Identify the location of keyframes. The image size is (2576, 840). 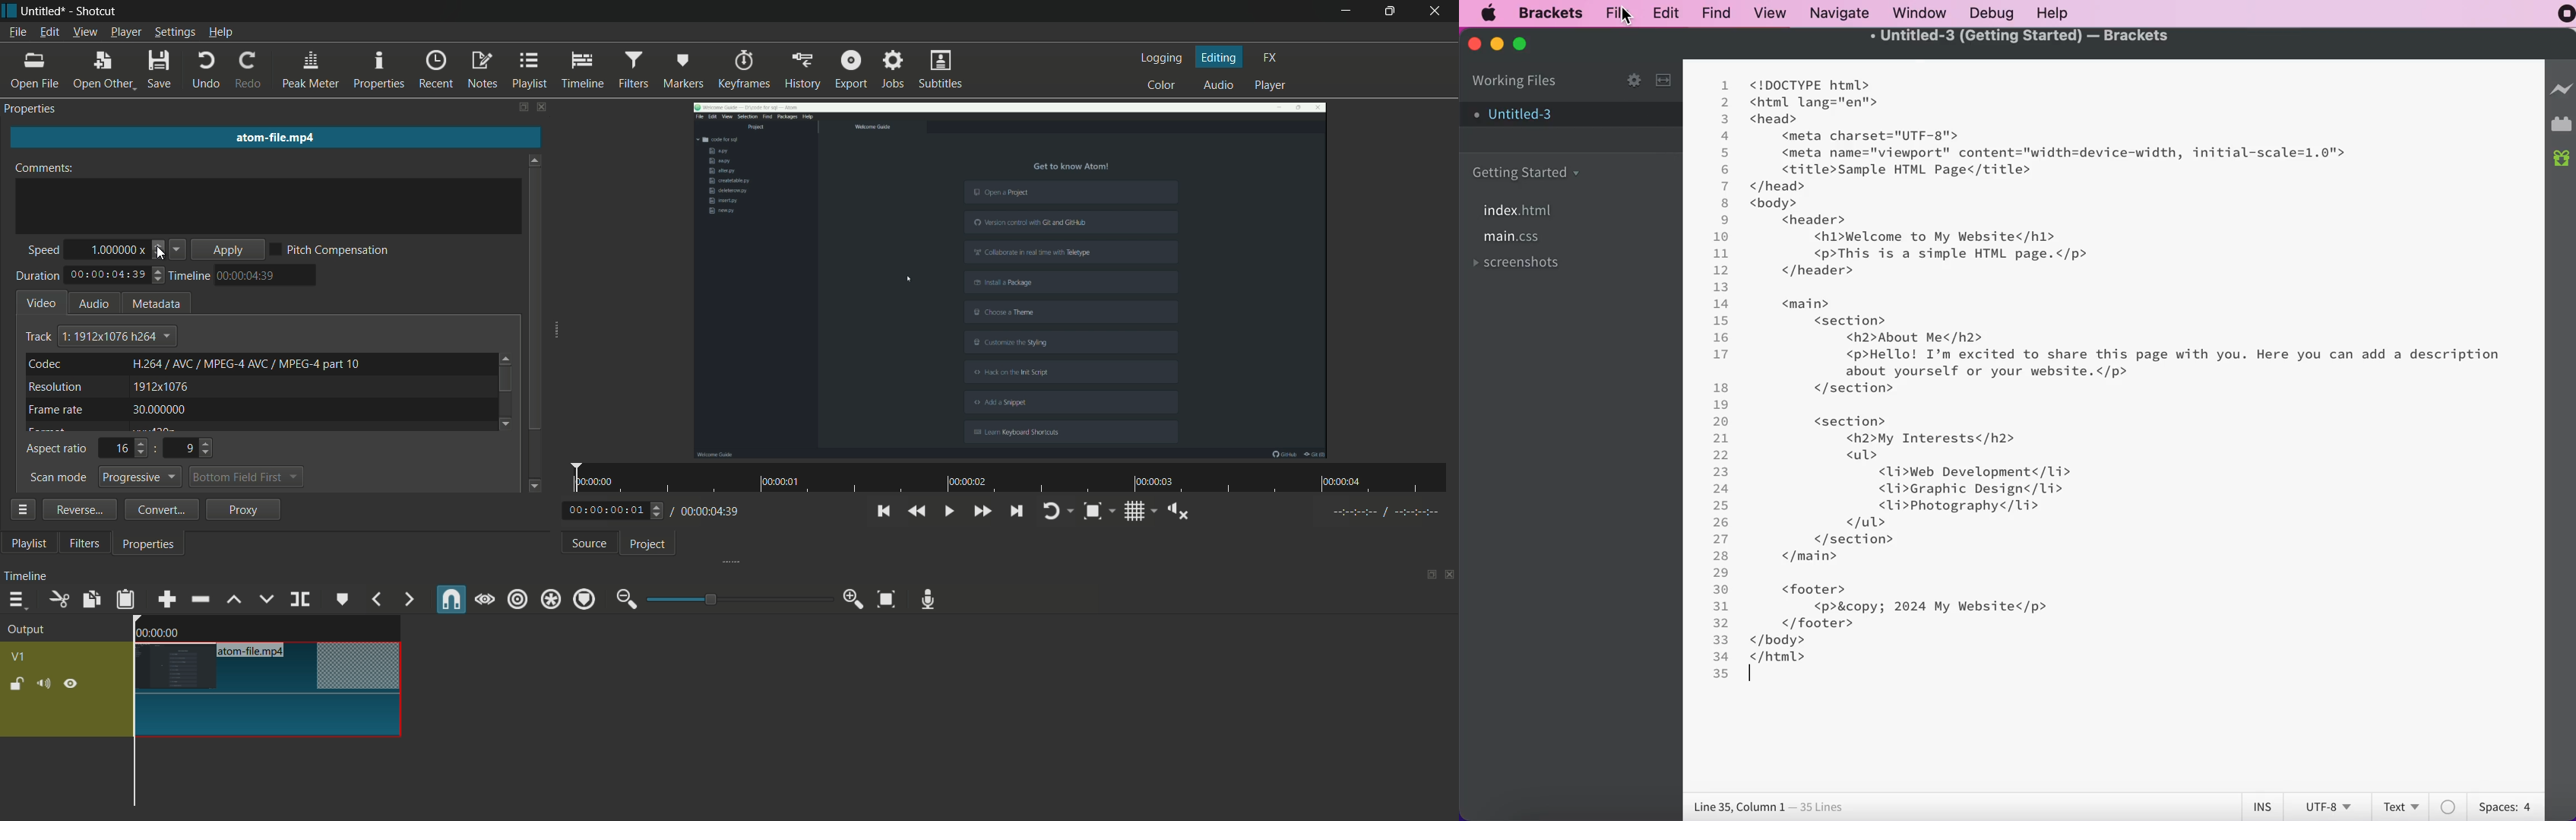
(744, 68).